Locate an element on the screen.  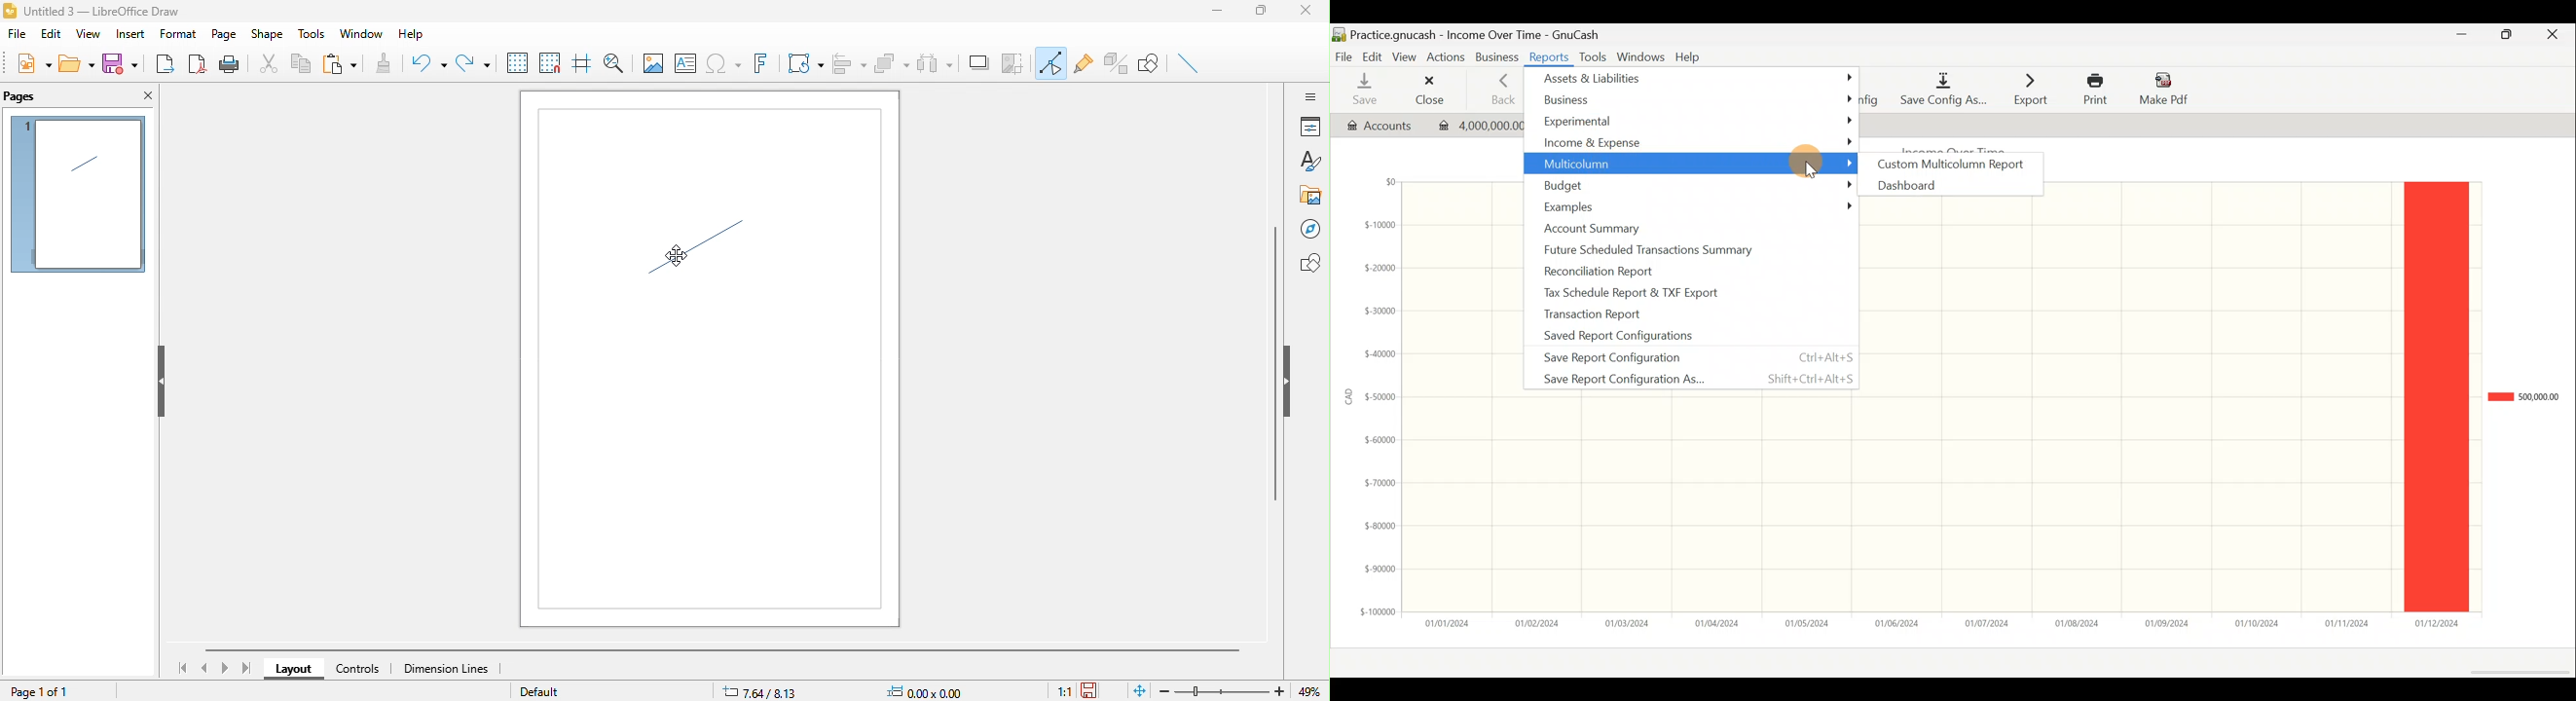
text box is located at coordinates (686, 66).